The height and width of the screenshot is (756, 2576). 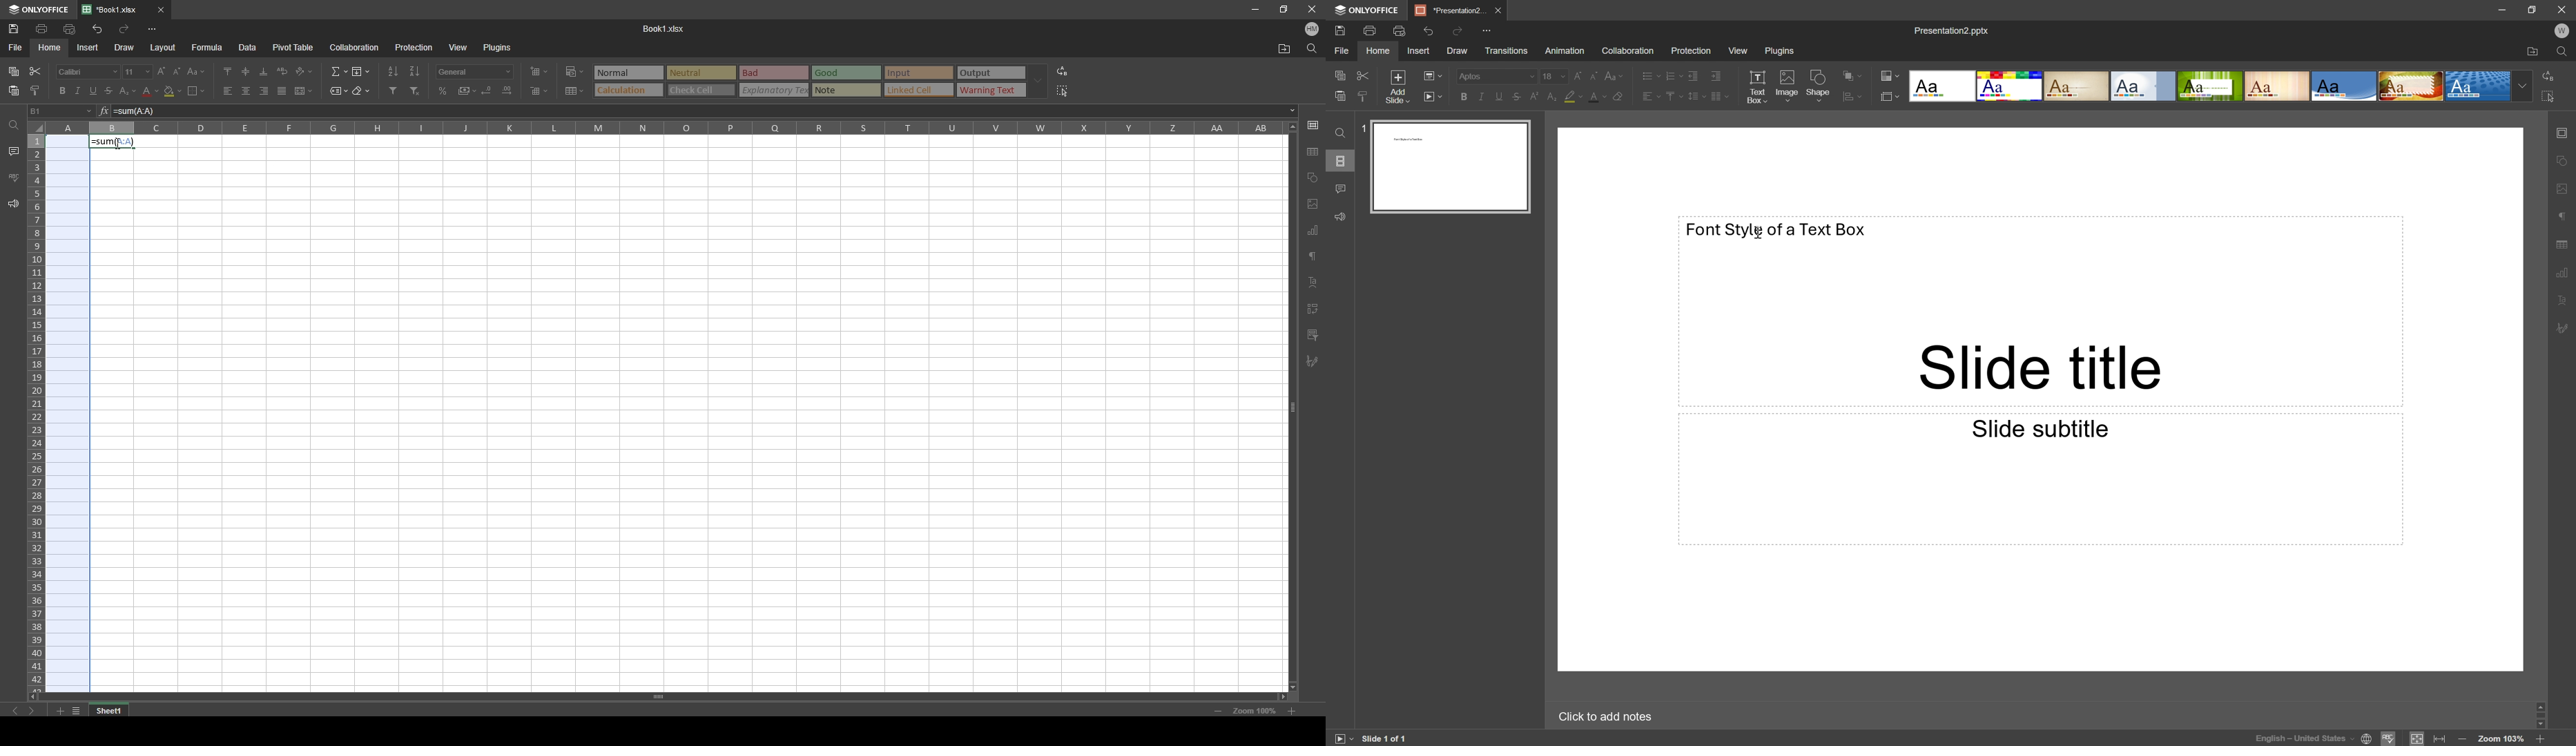 I want to click on zoom in, so click(x=1291, y=711).